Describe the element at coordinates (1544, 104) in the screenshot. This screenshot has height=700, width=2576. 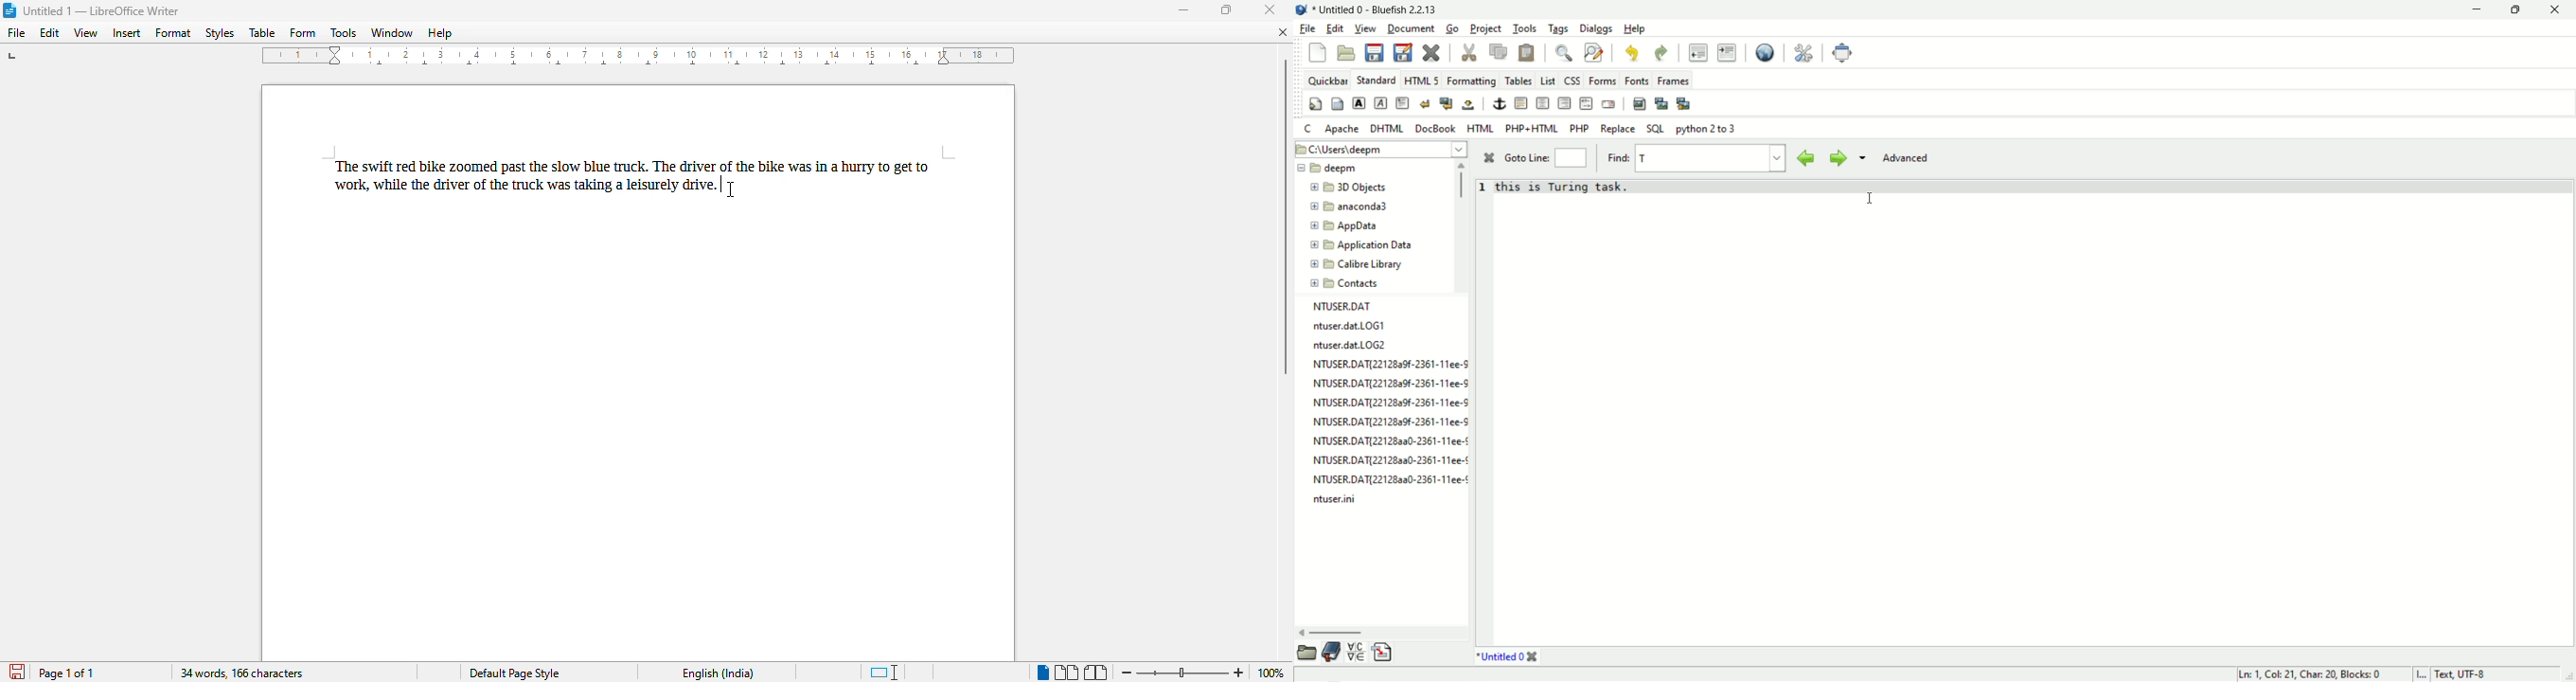
I see `center` at that location.